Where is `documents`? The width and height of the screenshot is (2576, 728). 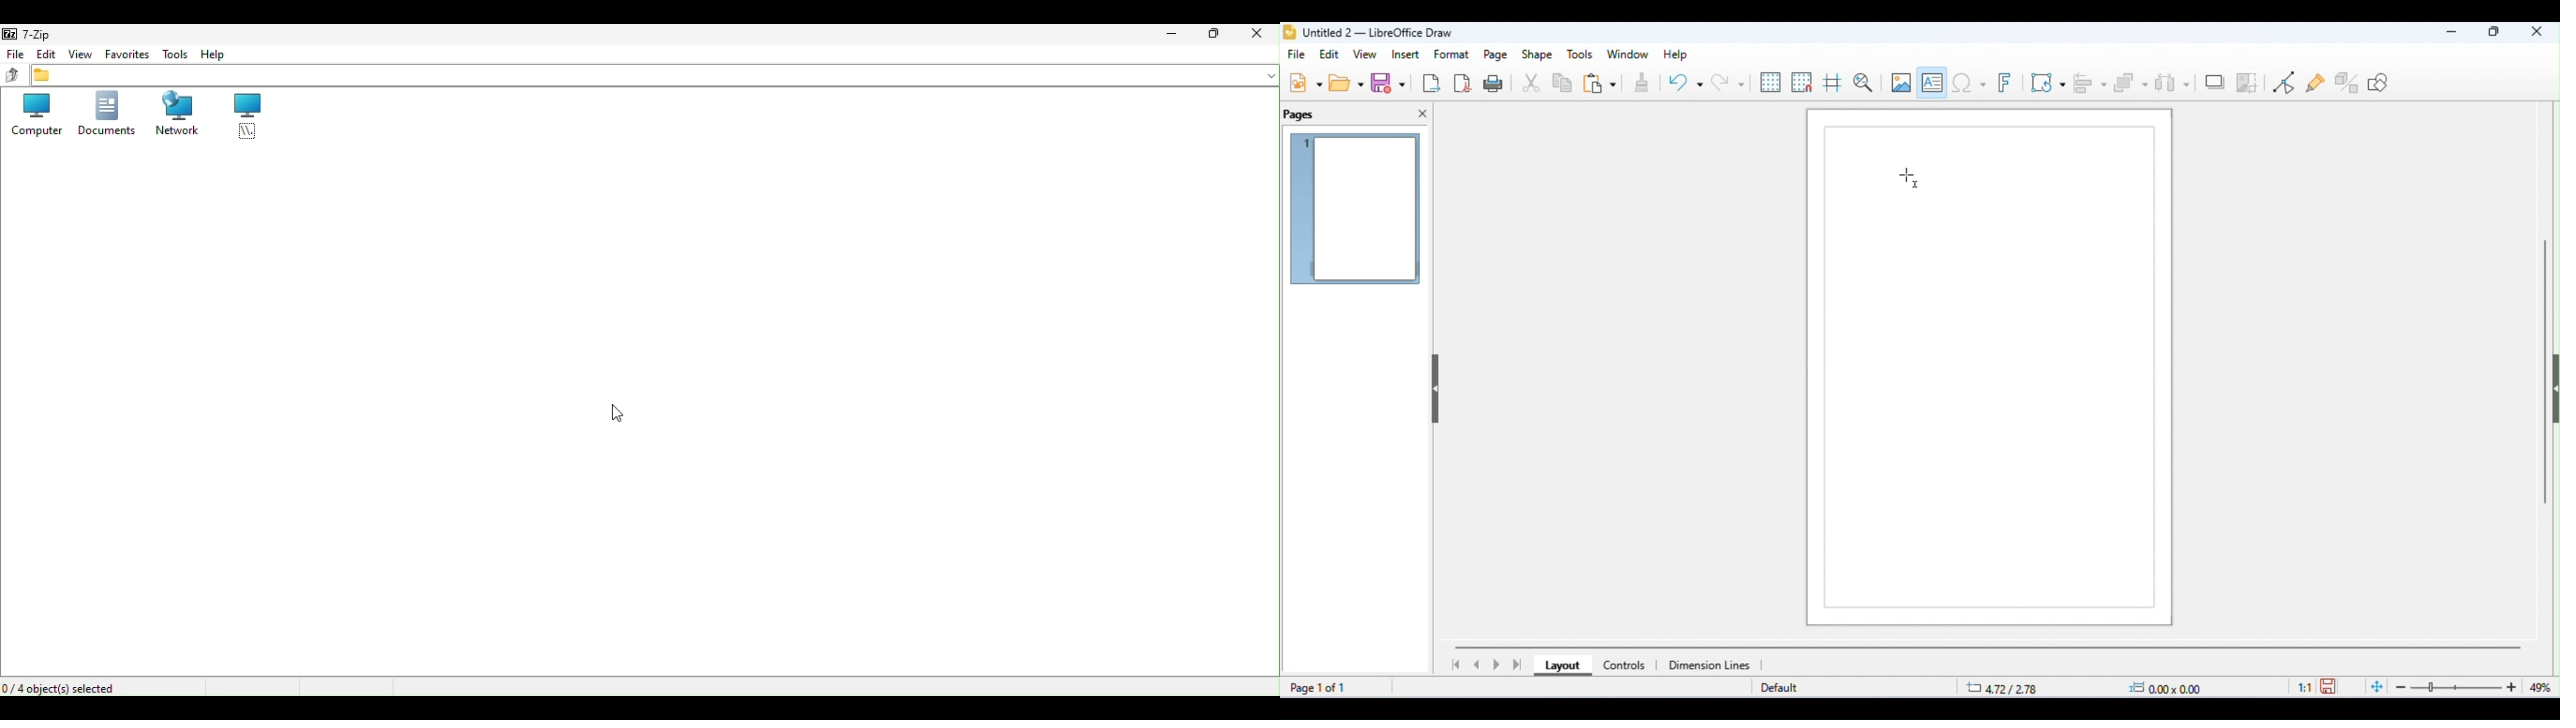
documents is located at coordinates (105, 118).